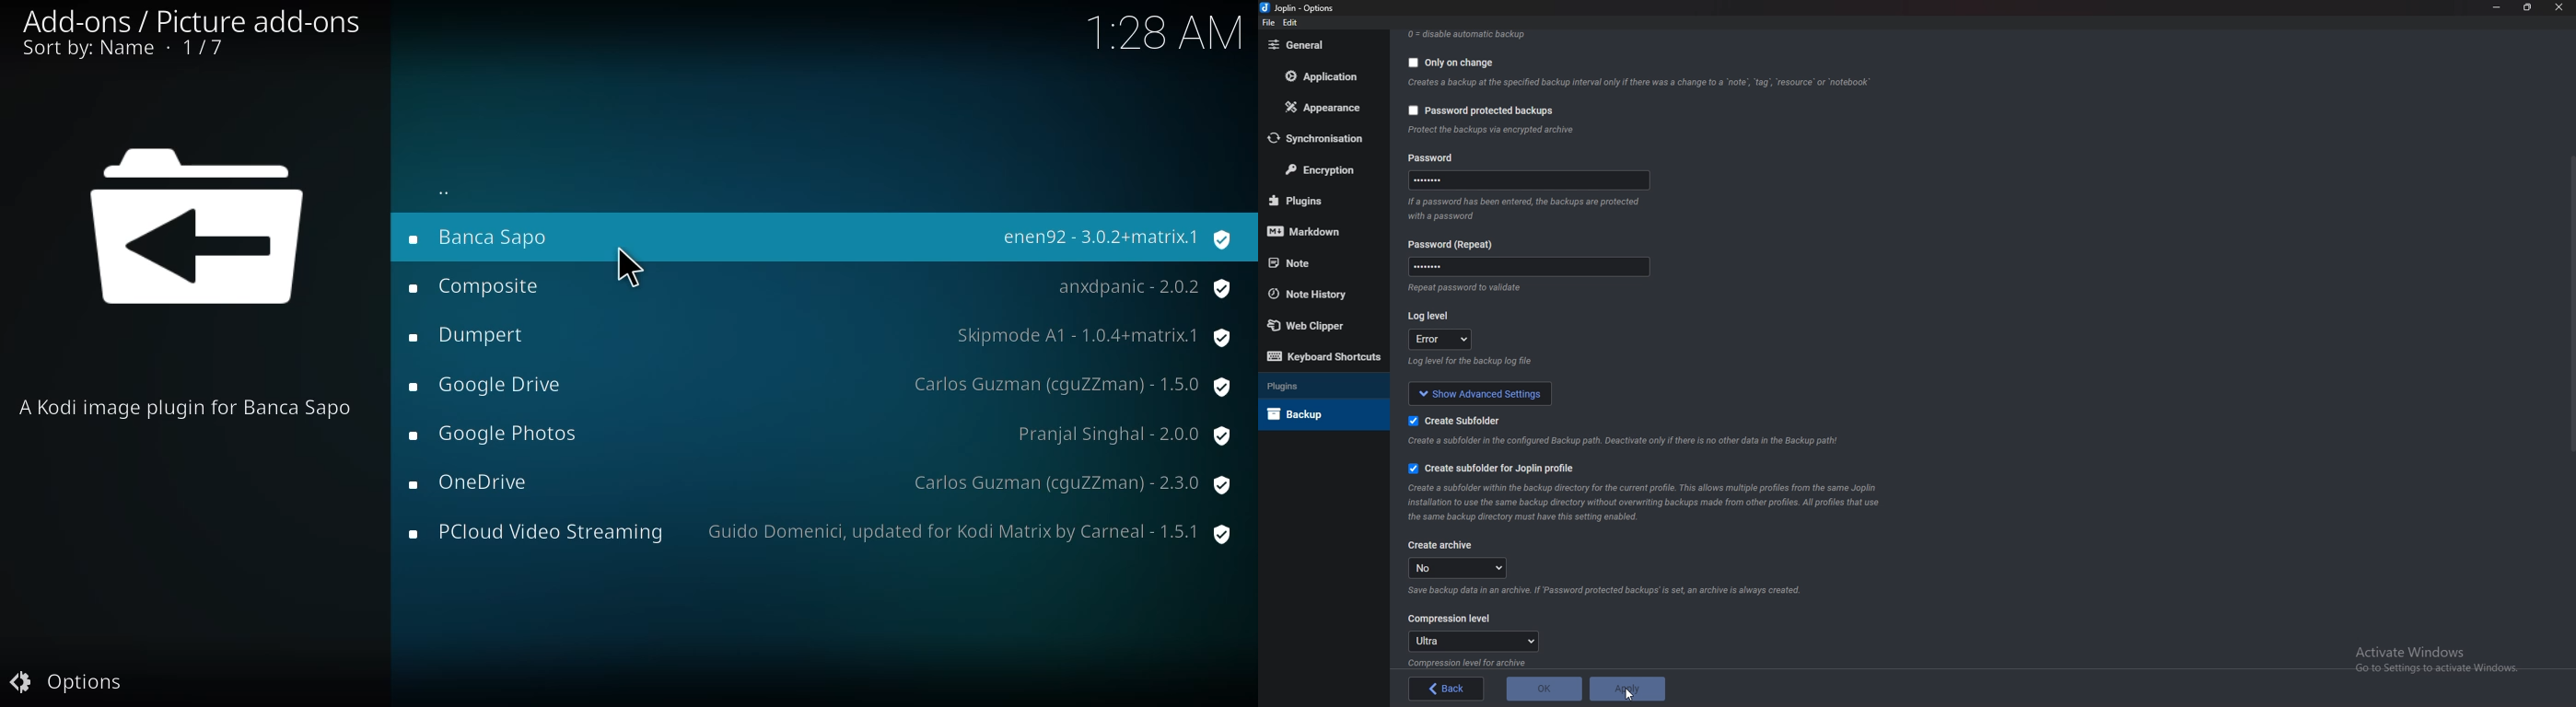 This screenshot has height=728, width=2576. What do you see at coordinates (498, 236) in the screenshot?
I see `banca sapo` at bounding box center [498, 236].